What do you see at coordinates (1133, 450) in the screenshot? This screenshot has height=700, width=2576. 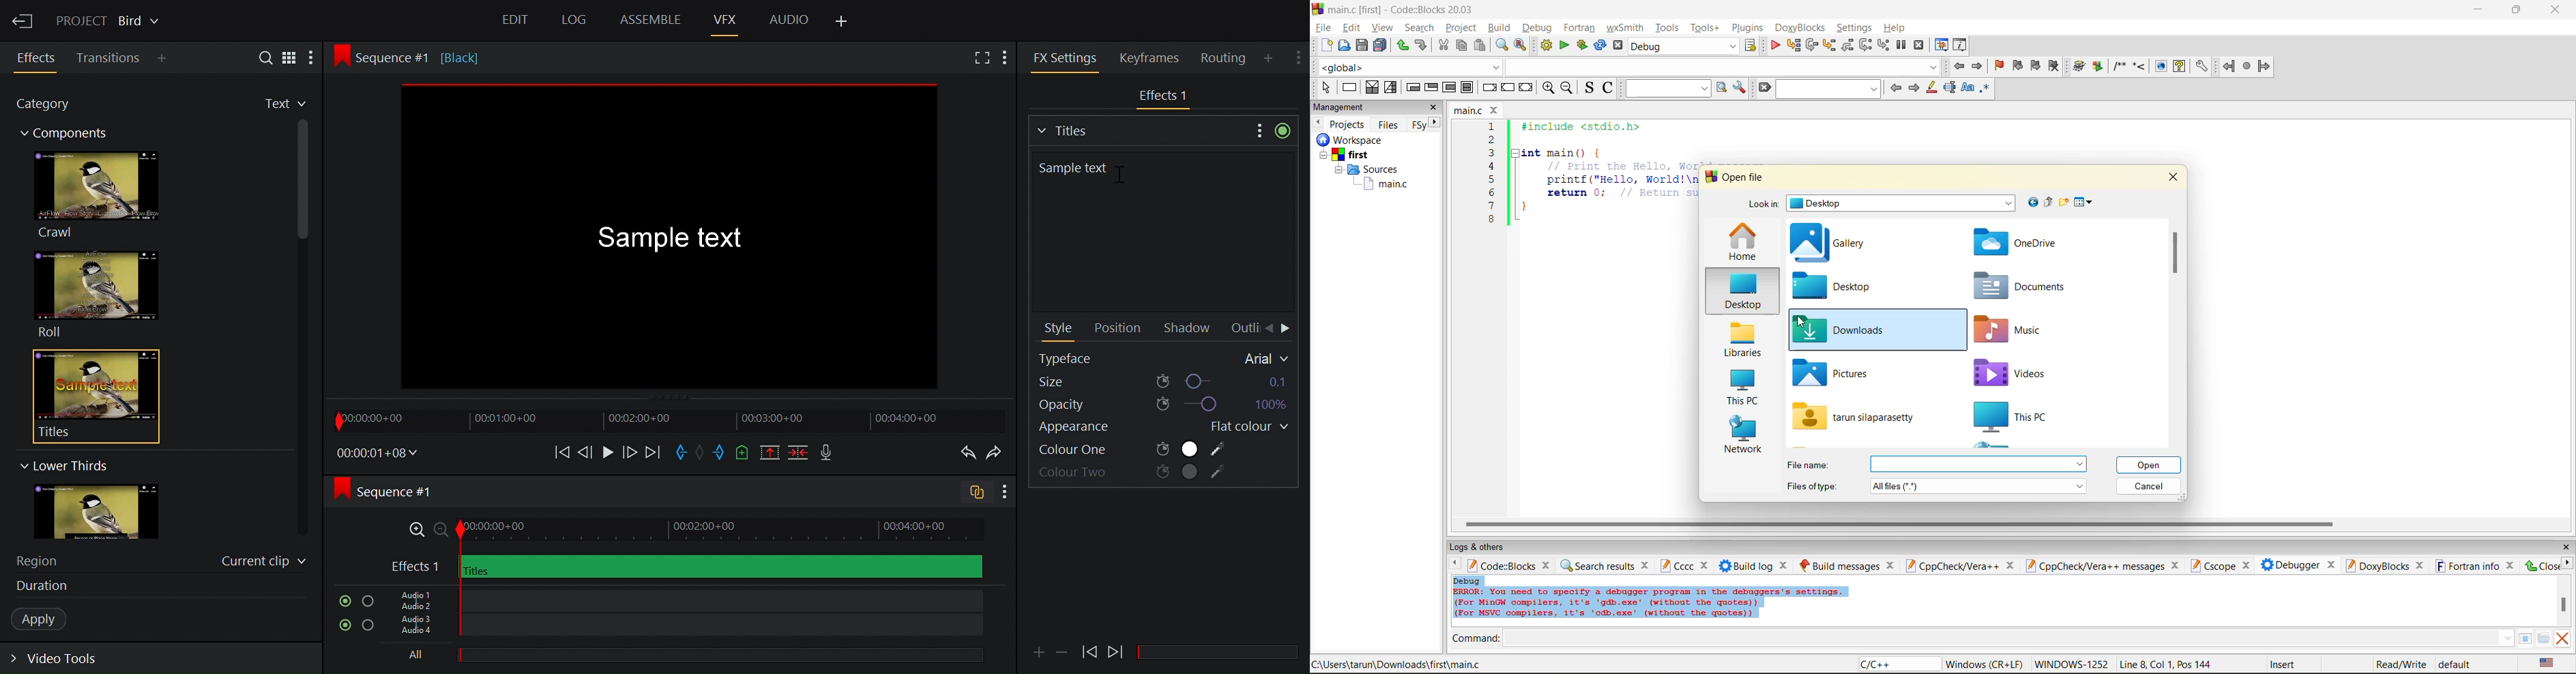 I see `Colour One, Colour Two` at bounding box center [1133, 450].